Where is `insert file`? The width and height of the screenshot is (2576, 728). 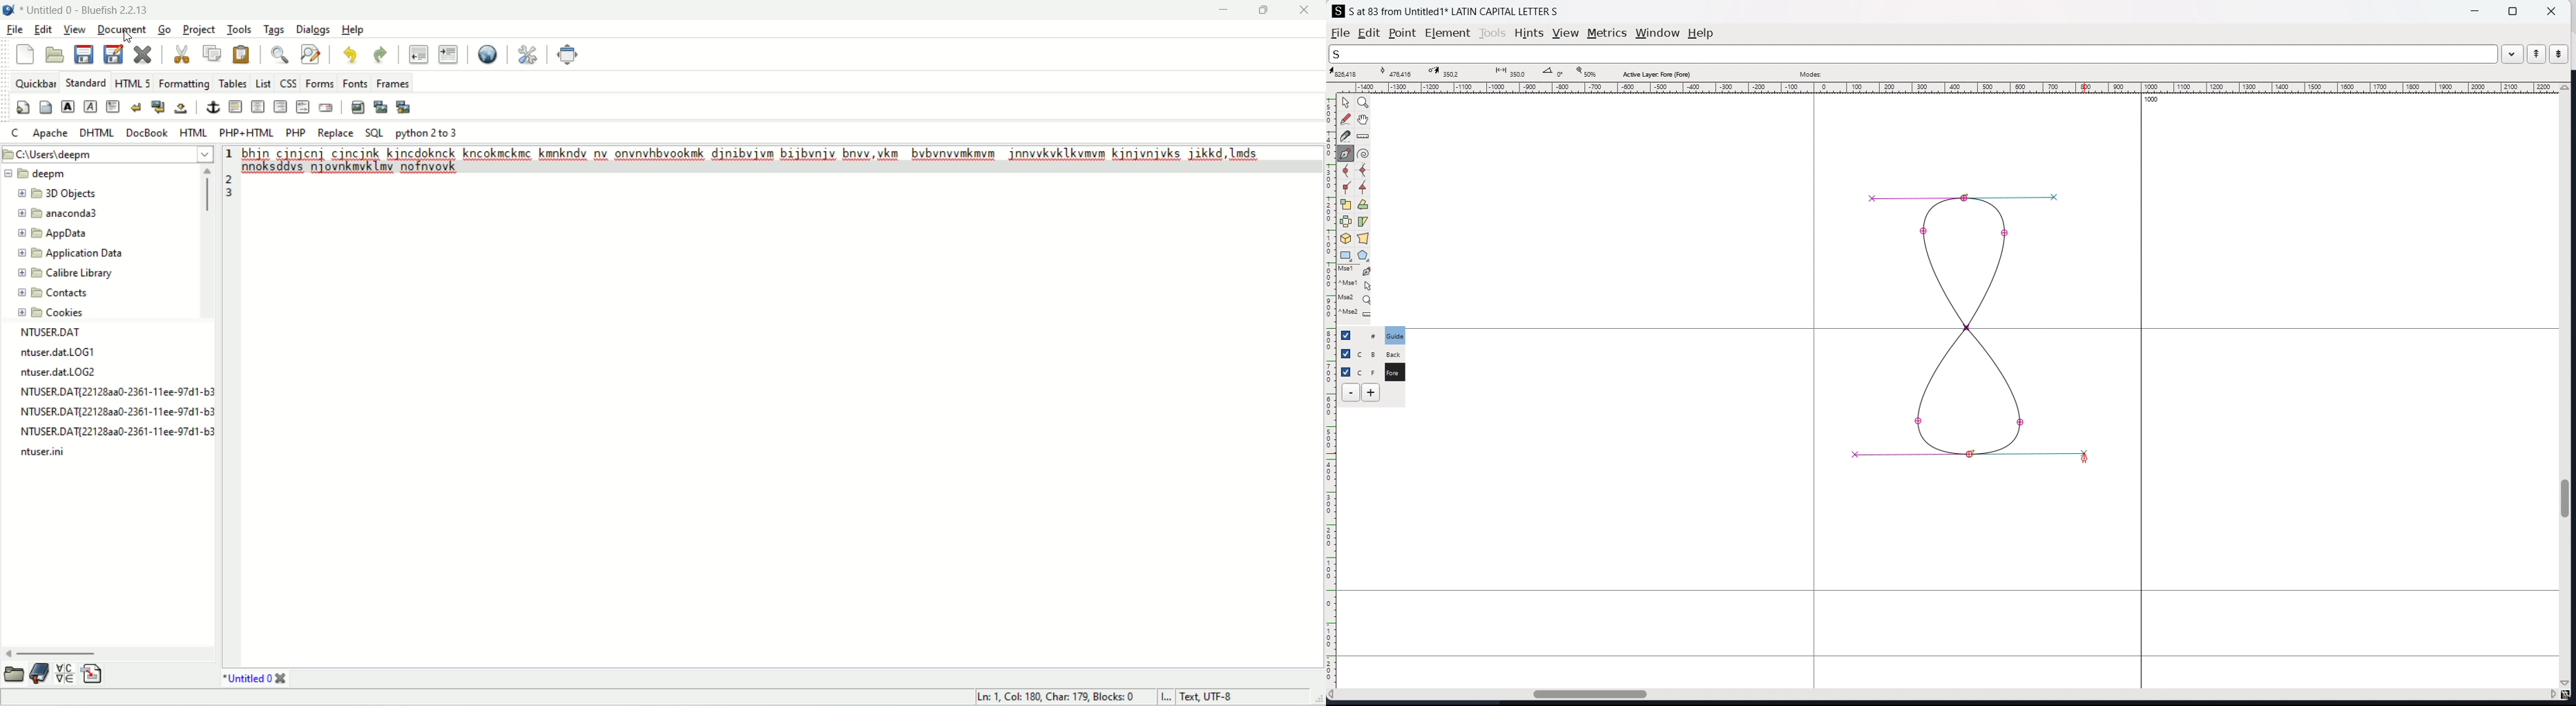
insert file is located at coordinates (96, 674).